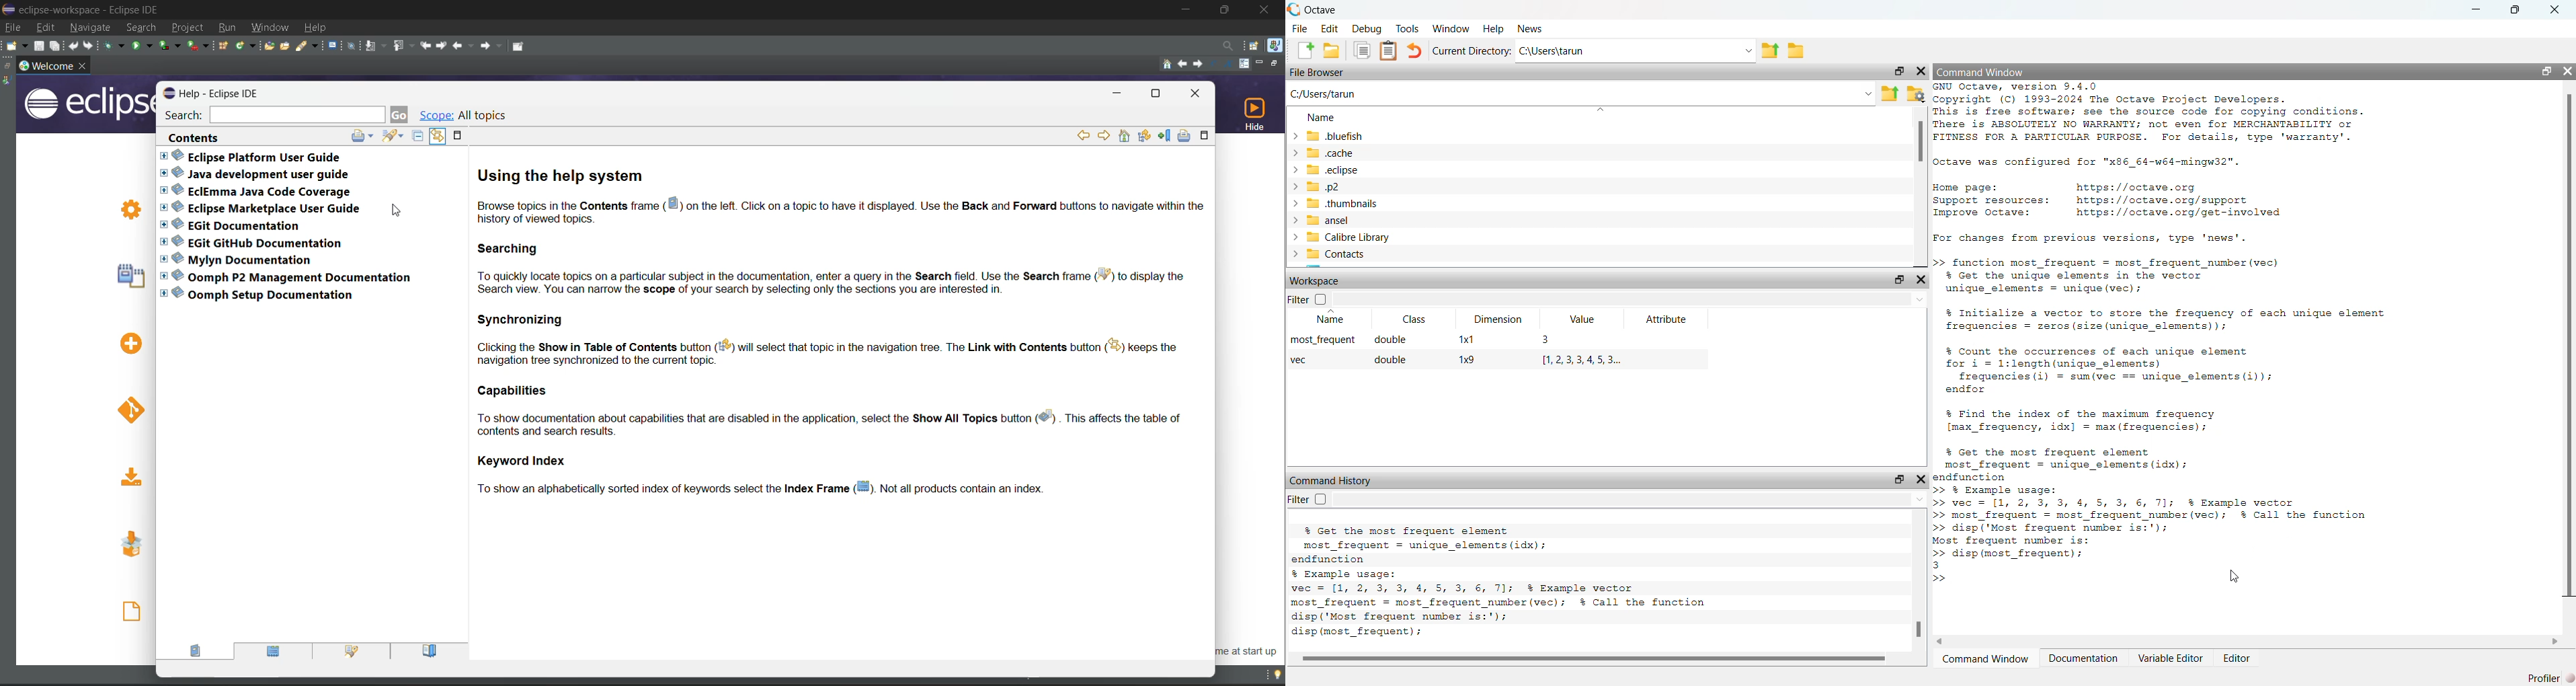 The height and width of the screenshot is (700, 2576). I want to click on restore, so click(8, 65).